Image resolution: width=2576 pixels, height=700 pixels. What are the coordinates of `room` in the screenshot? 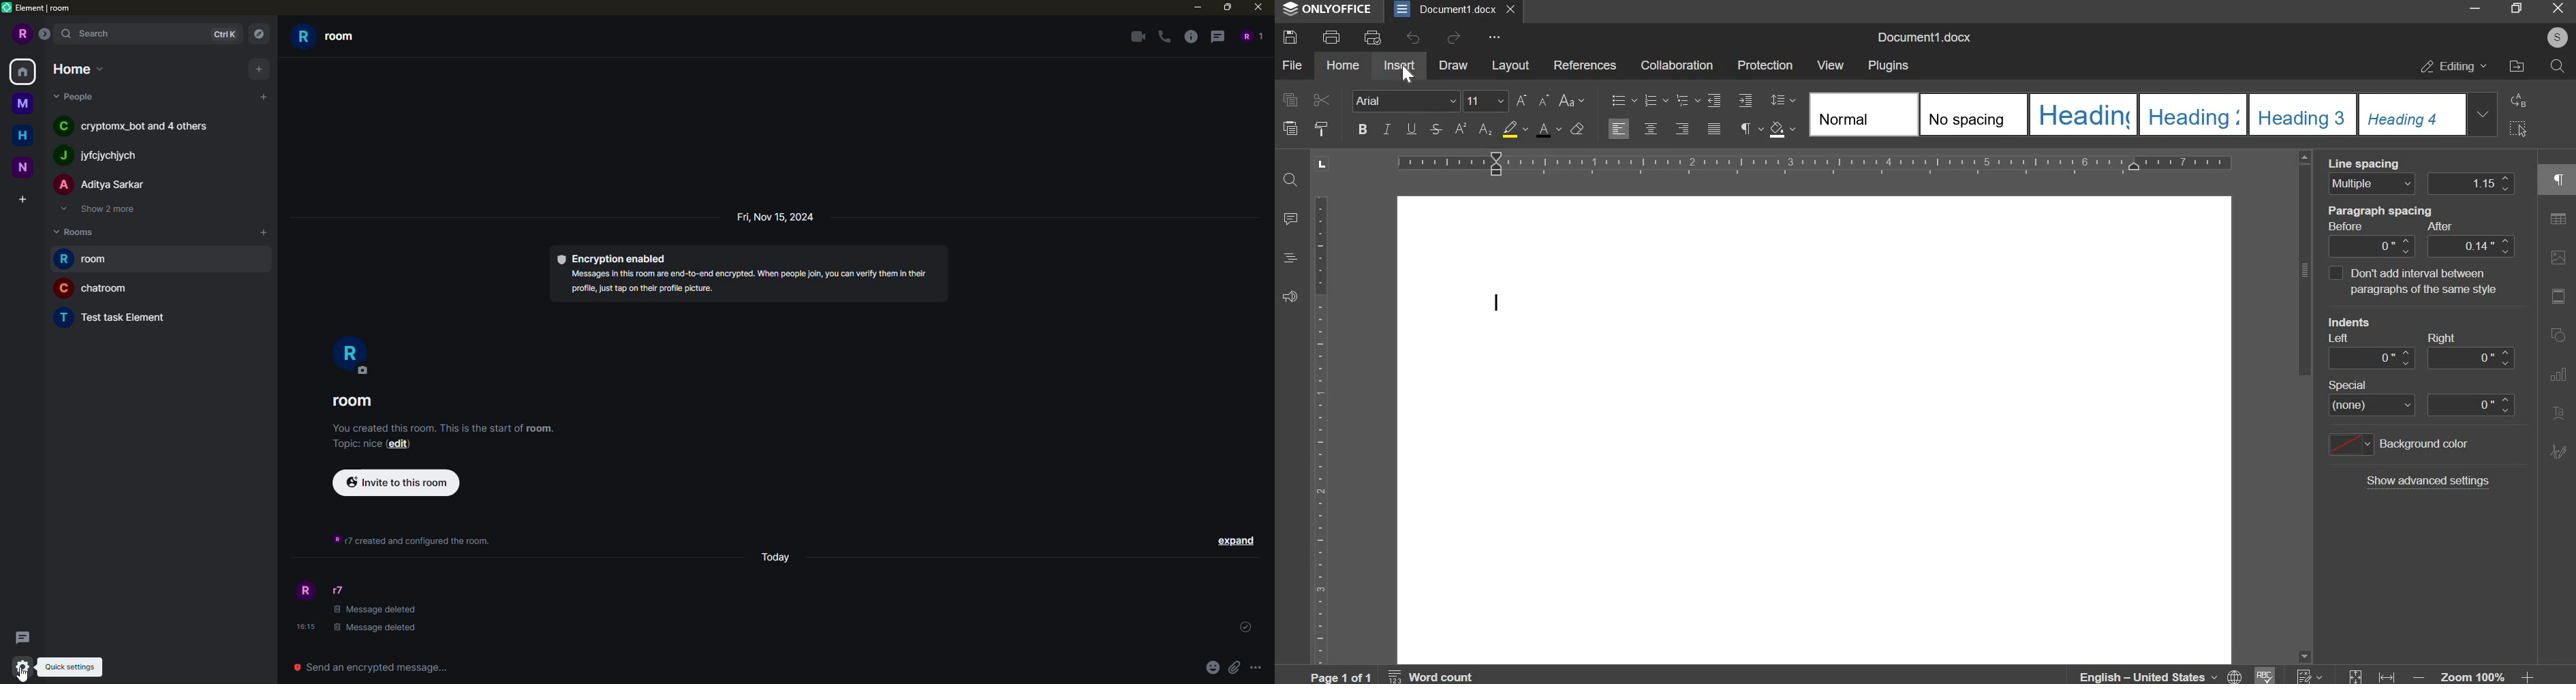 It's located at (357, 402).